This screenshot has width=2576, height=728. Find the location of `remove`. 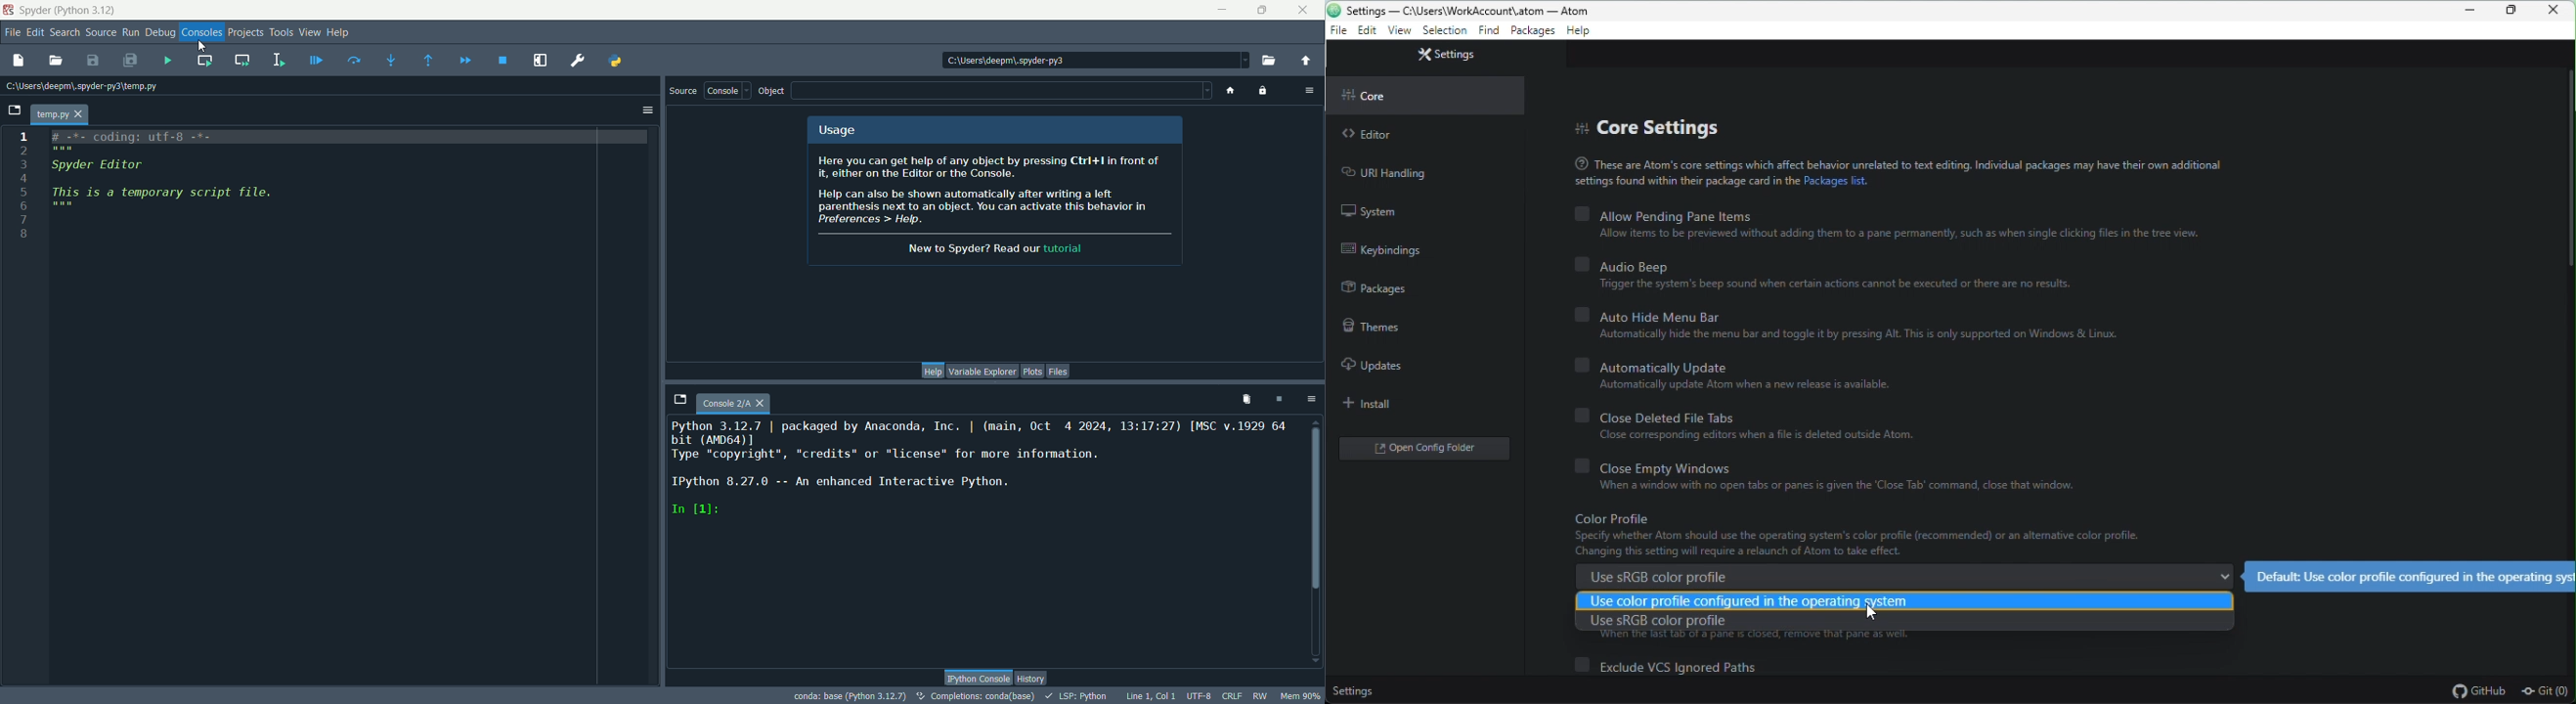

remove is located at coordinates (1244, 400).